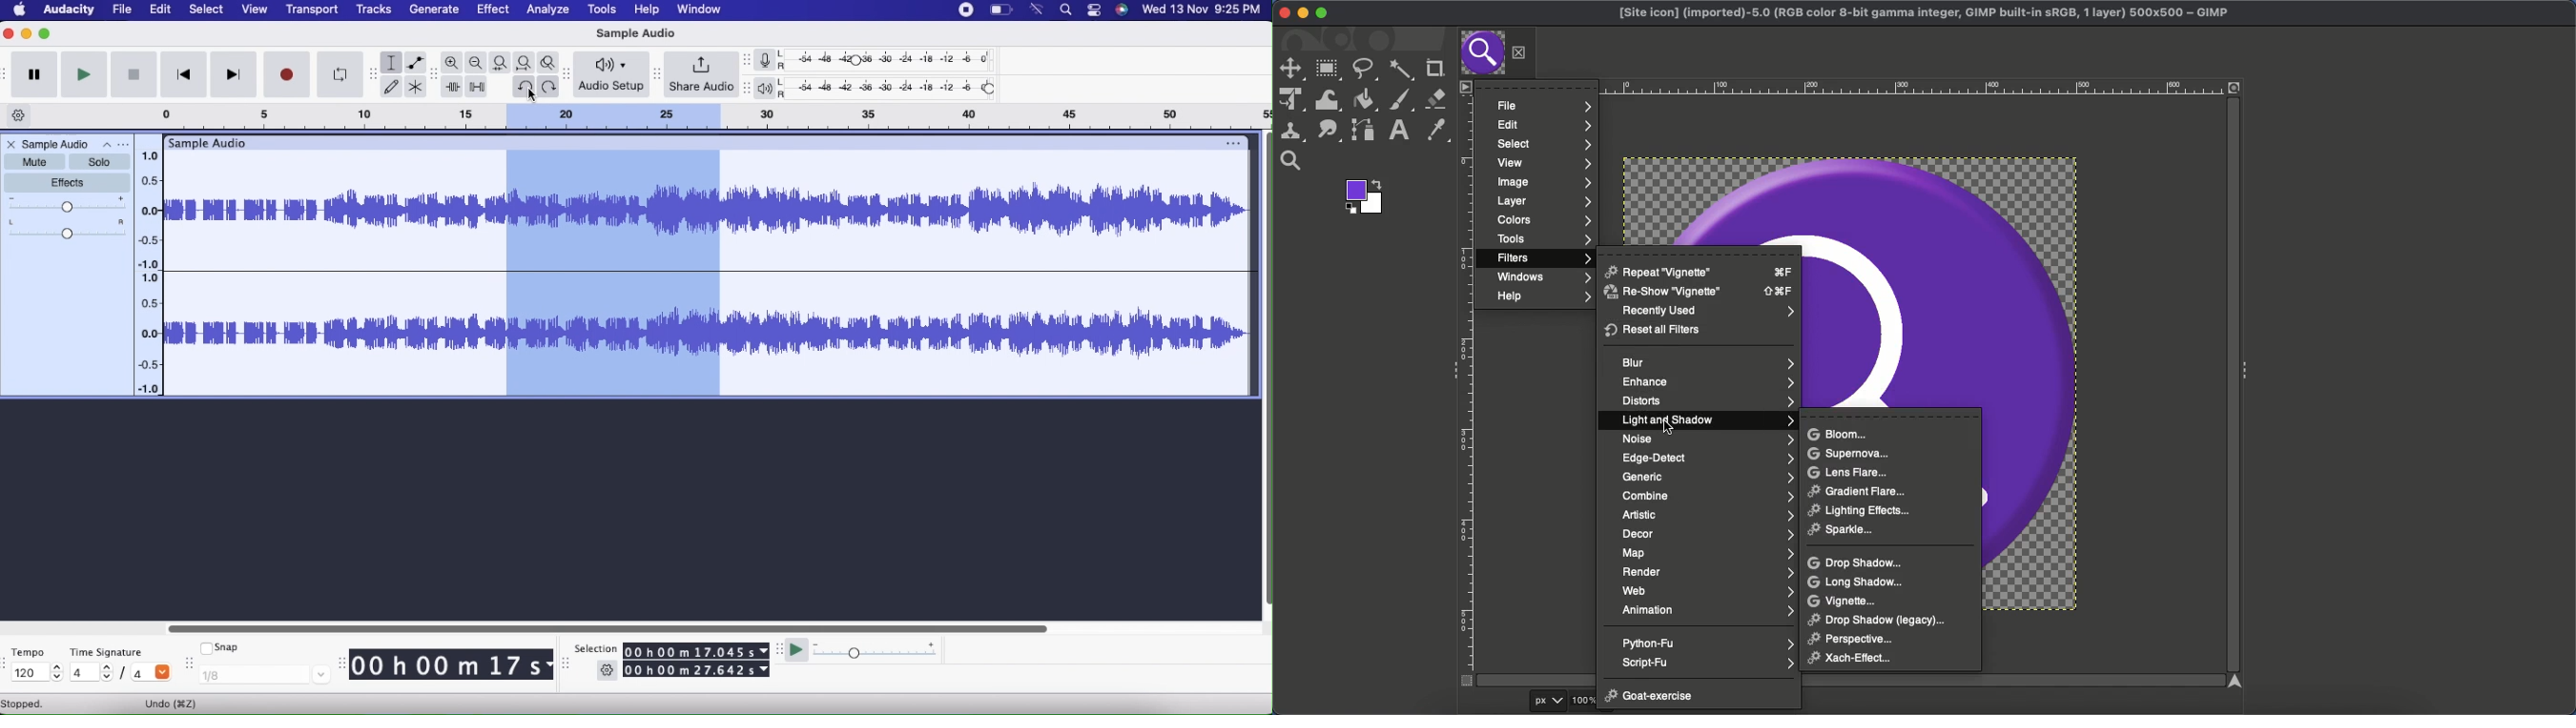 Image resolution: width=2576 pixels, height=728 pixels. What do you see at coordinates (207, 10) in the screenshot?
I see `Select` at bounding box center [207, 10].